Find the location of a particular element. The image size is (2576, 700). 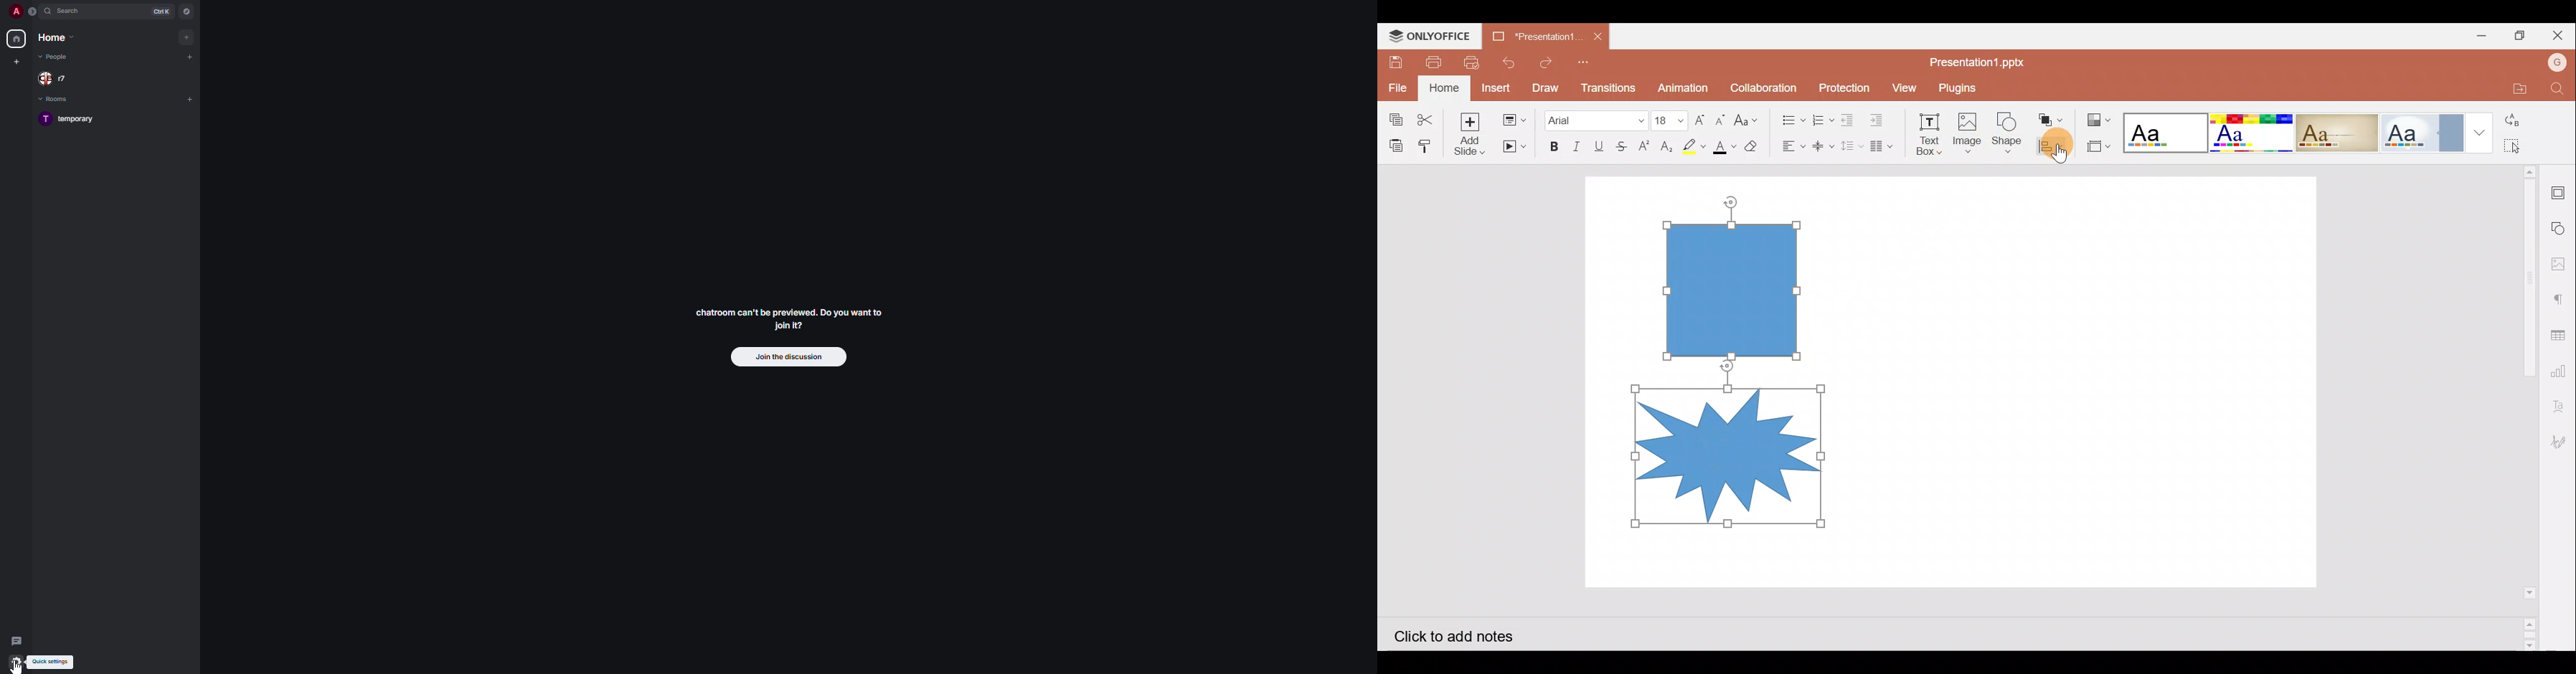

Italic is located at coordinates (1576, 144).